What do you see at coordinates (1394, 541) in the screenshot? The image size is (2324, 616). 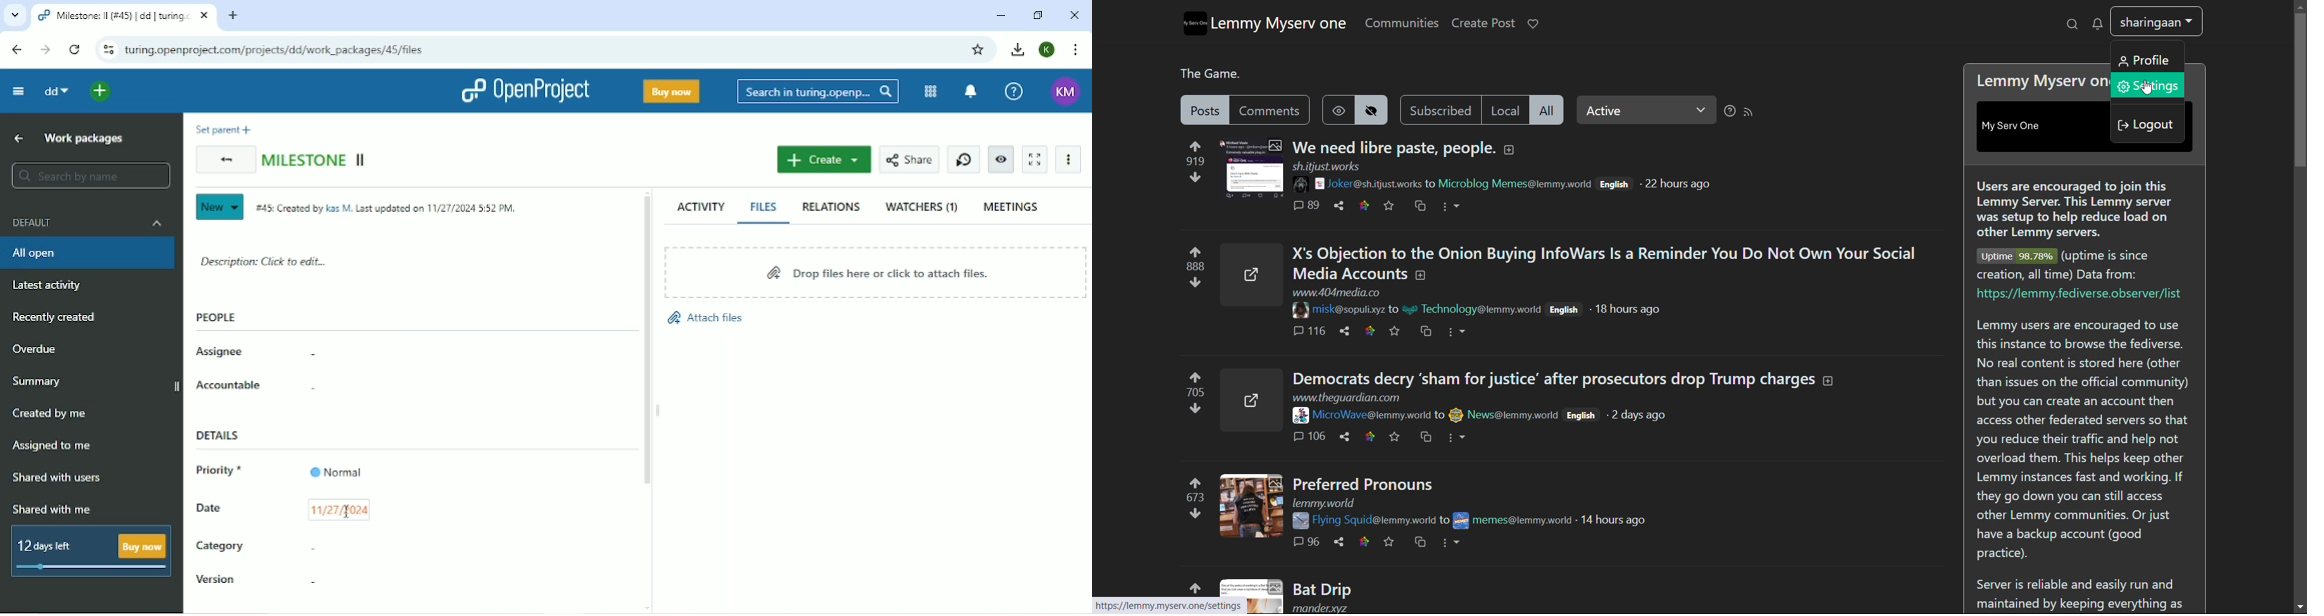 I see `favorites` at bounding box center [1394, 541].